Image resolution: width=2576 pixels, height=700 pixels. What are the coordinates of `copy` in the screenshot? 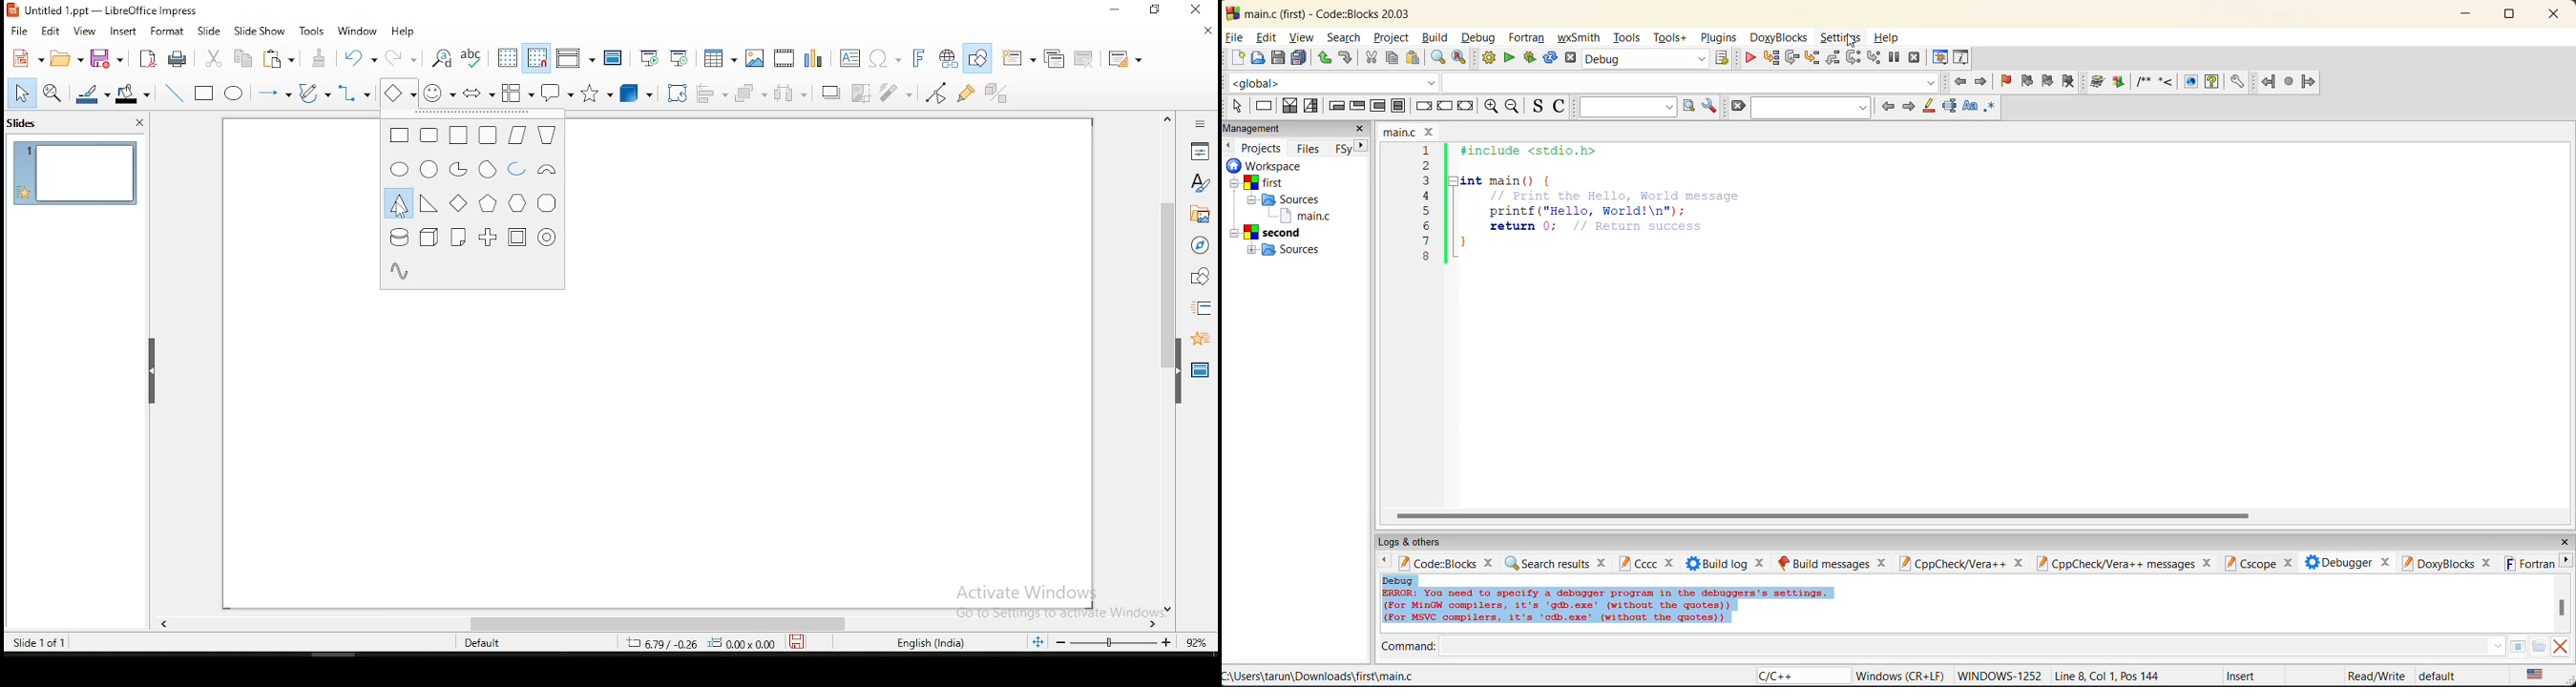 It's located at (248, 61).